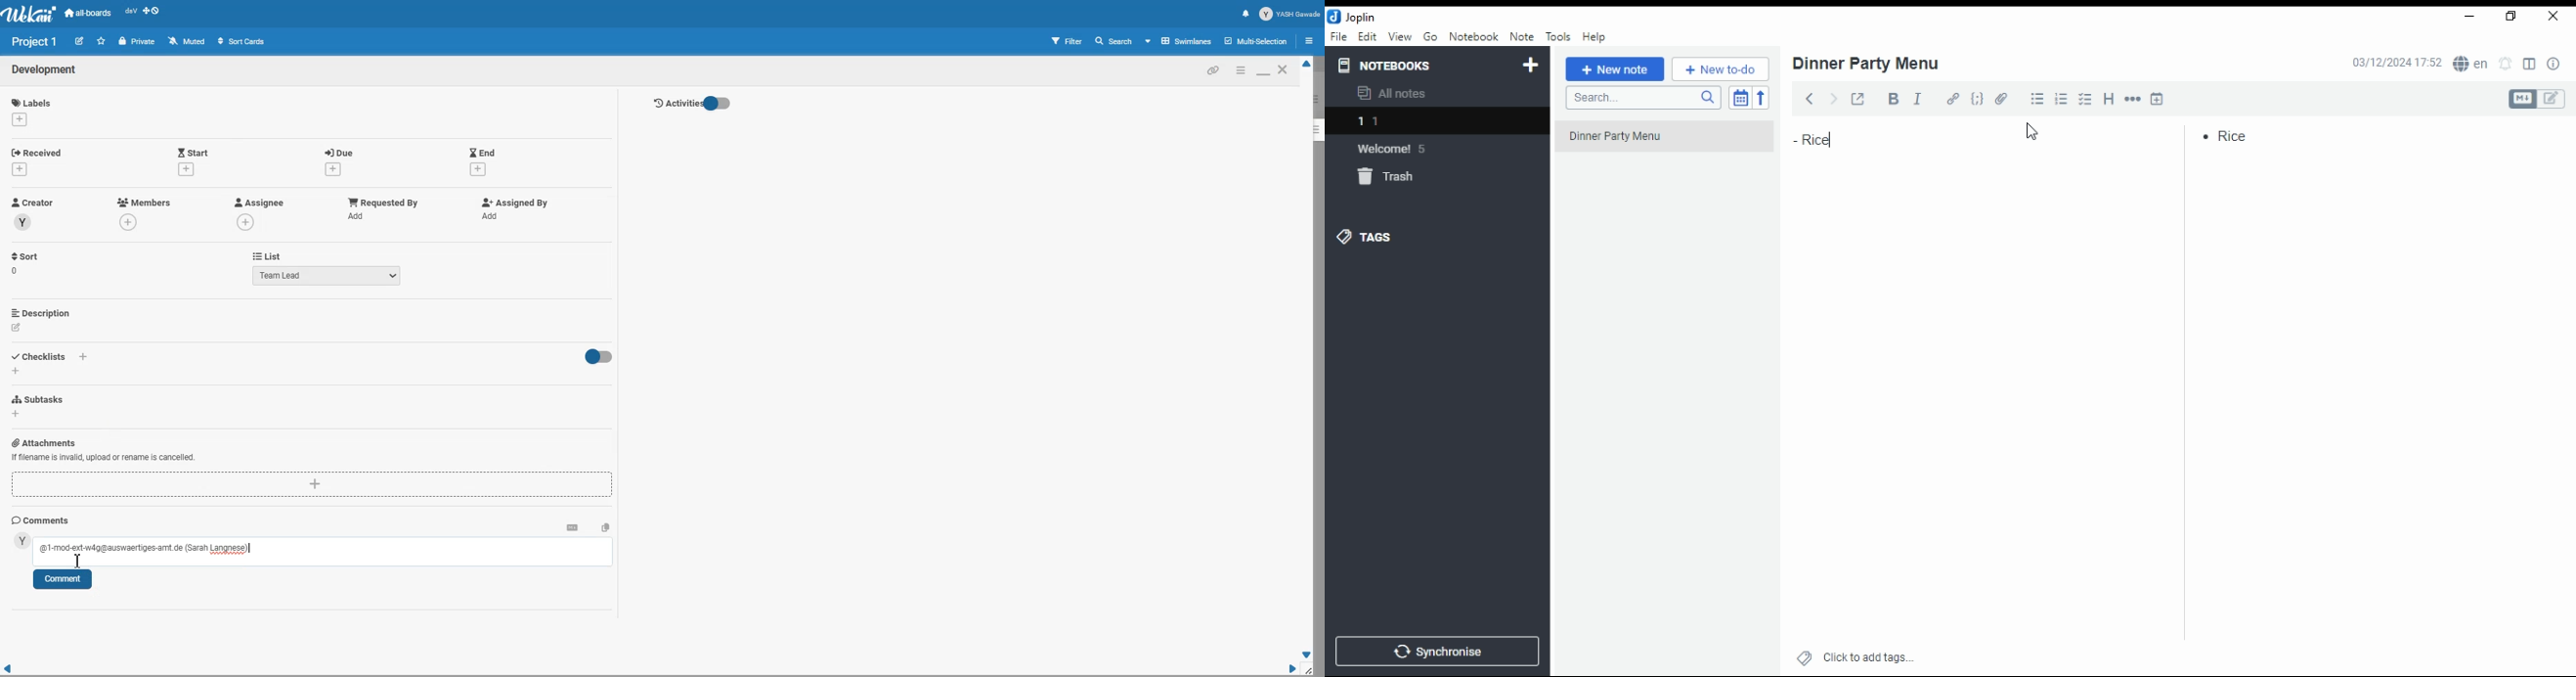  What do you see at coordinates (2039, 99) in the screenshot?
I see `bullet list` at bounding box center [2039, 99].